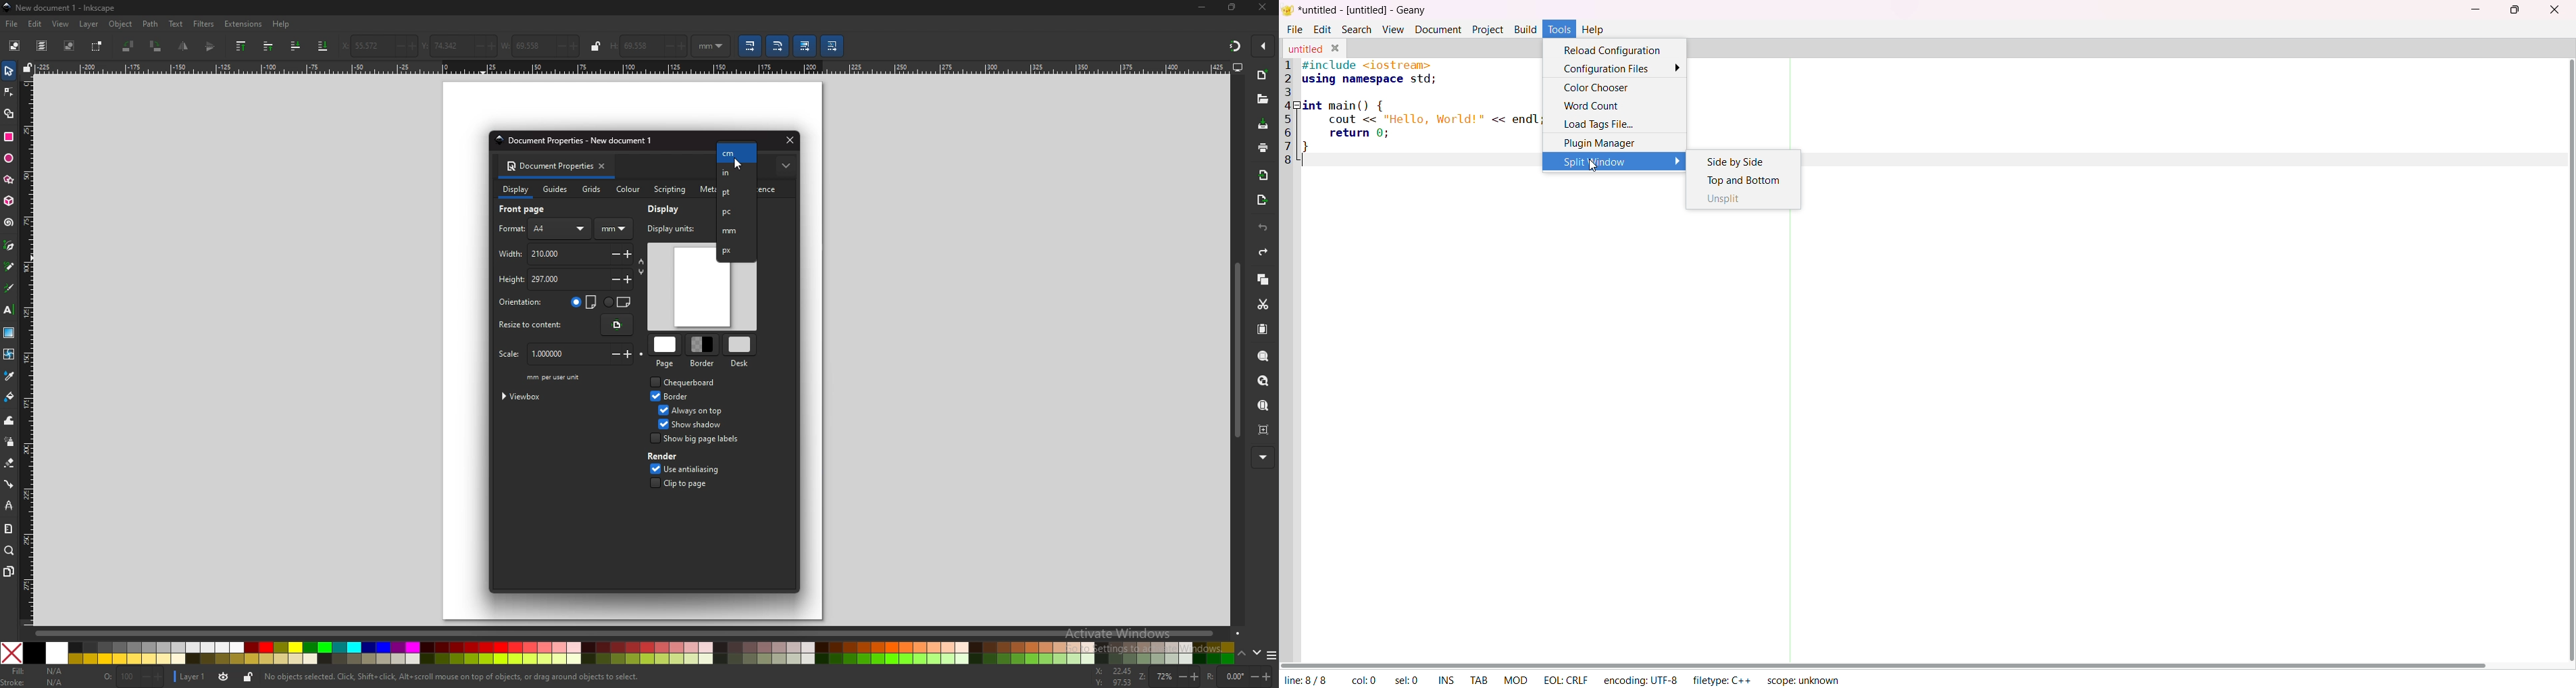 The width and height of the screenshot is (2576, 700). I want to click on more colors, so click(1272, 653).